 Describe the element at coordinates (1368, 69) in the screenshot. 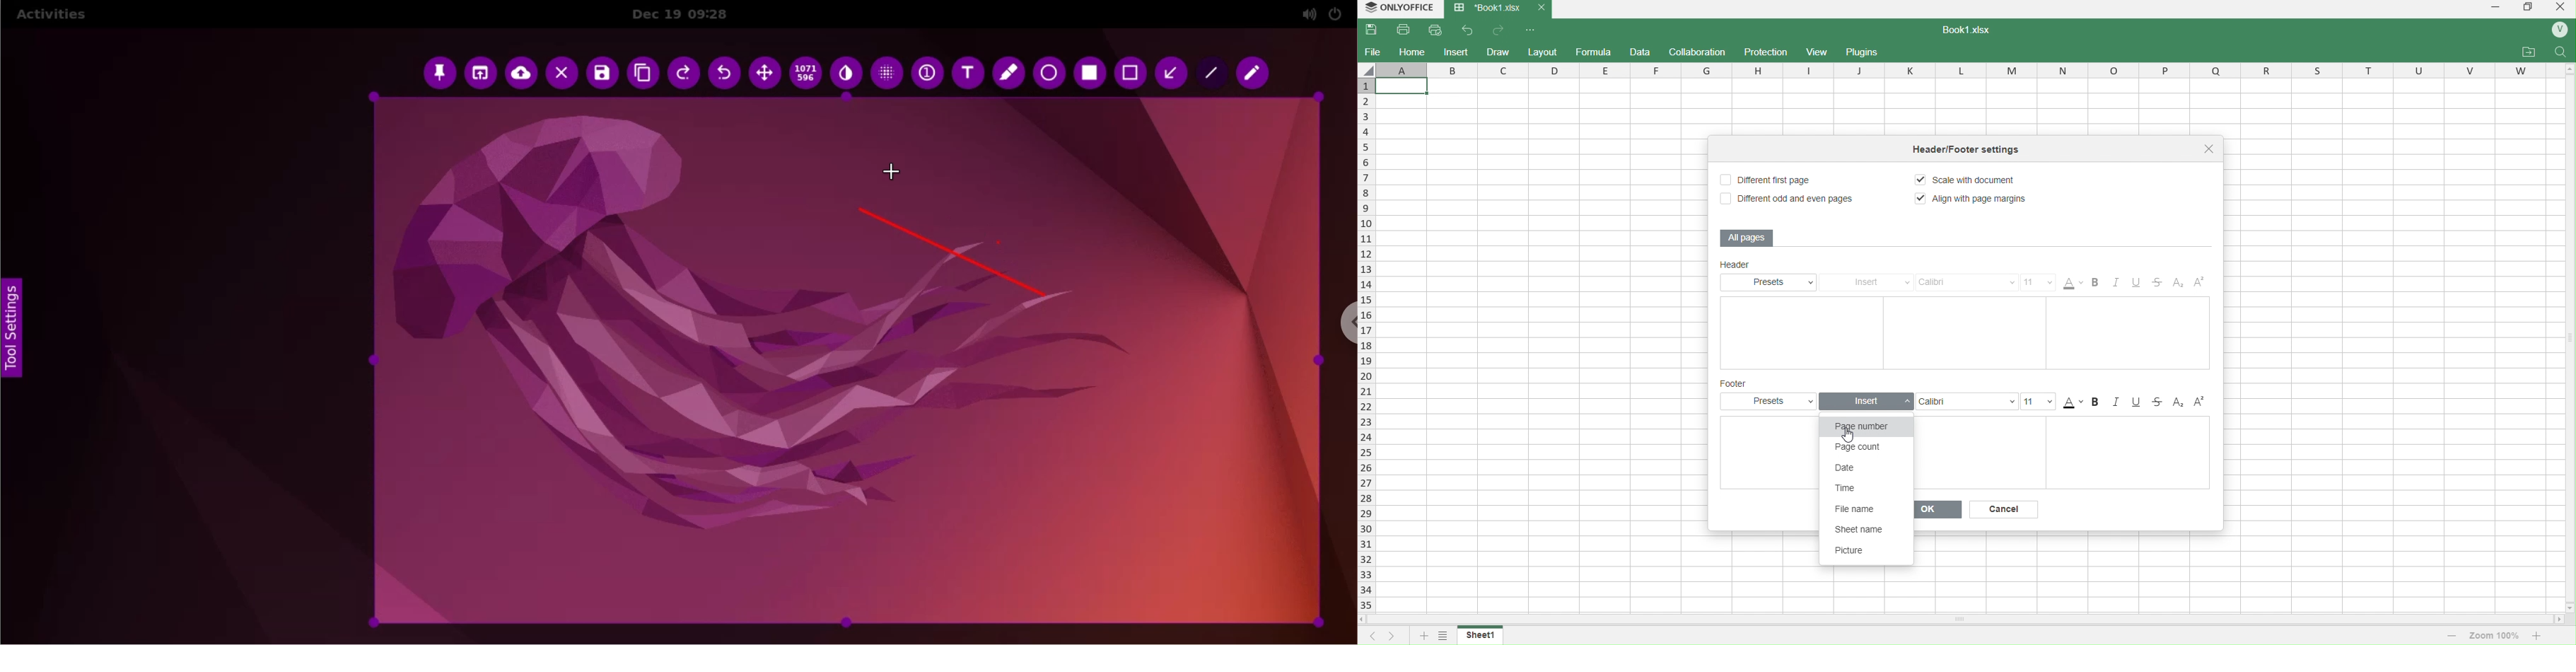

I see `select whole sheet` at that location.